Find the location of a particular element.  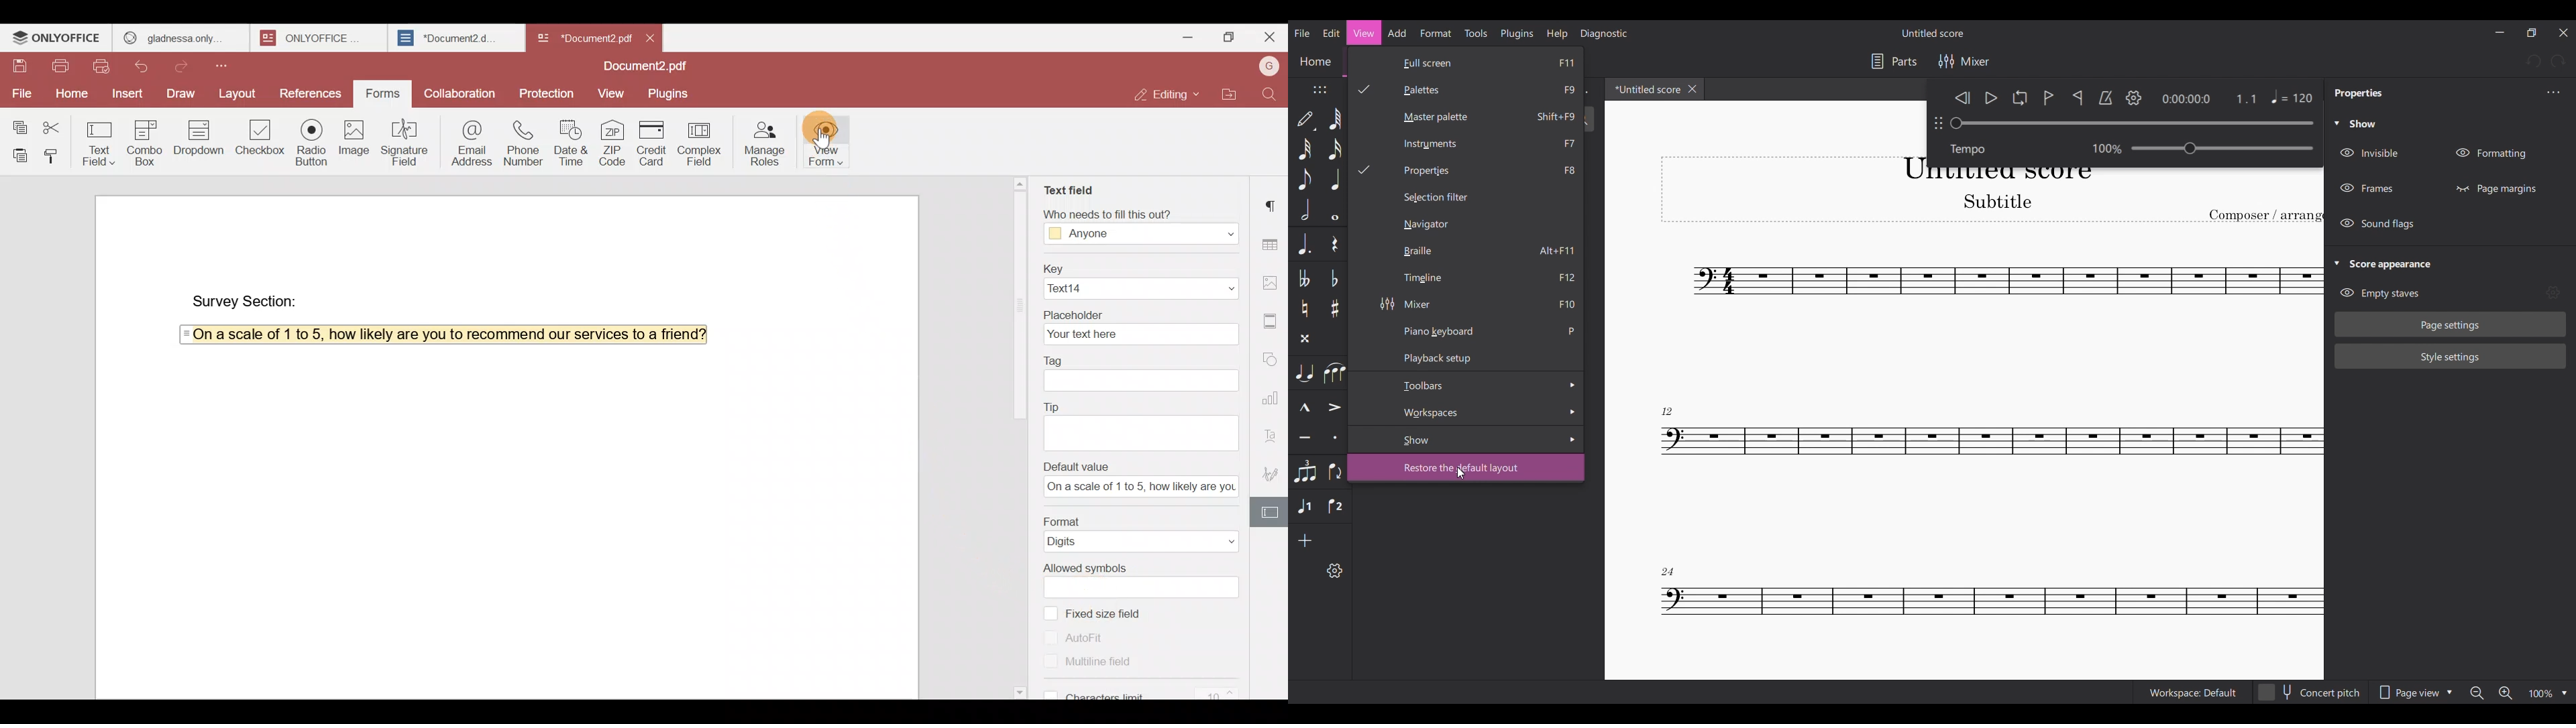

Navigator is located at coordinates (1426, 225).